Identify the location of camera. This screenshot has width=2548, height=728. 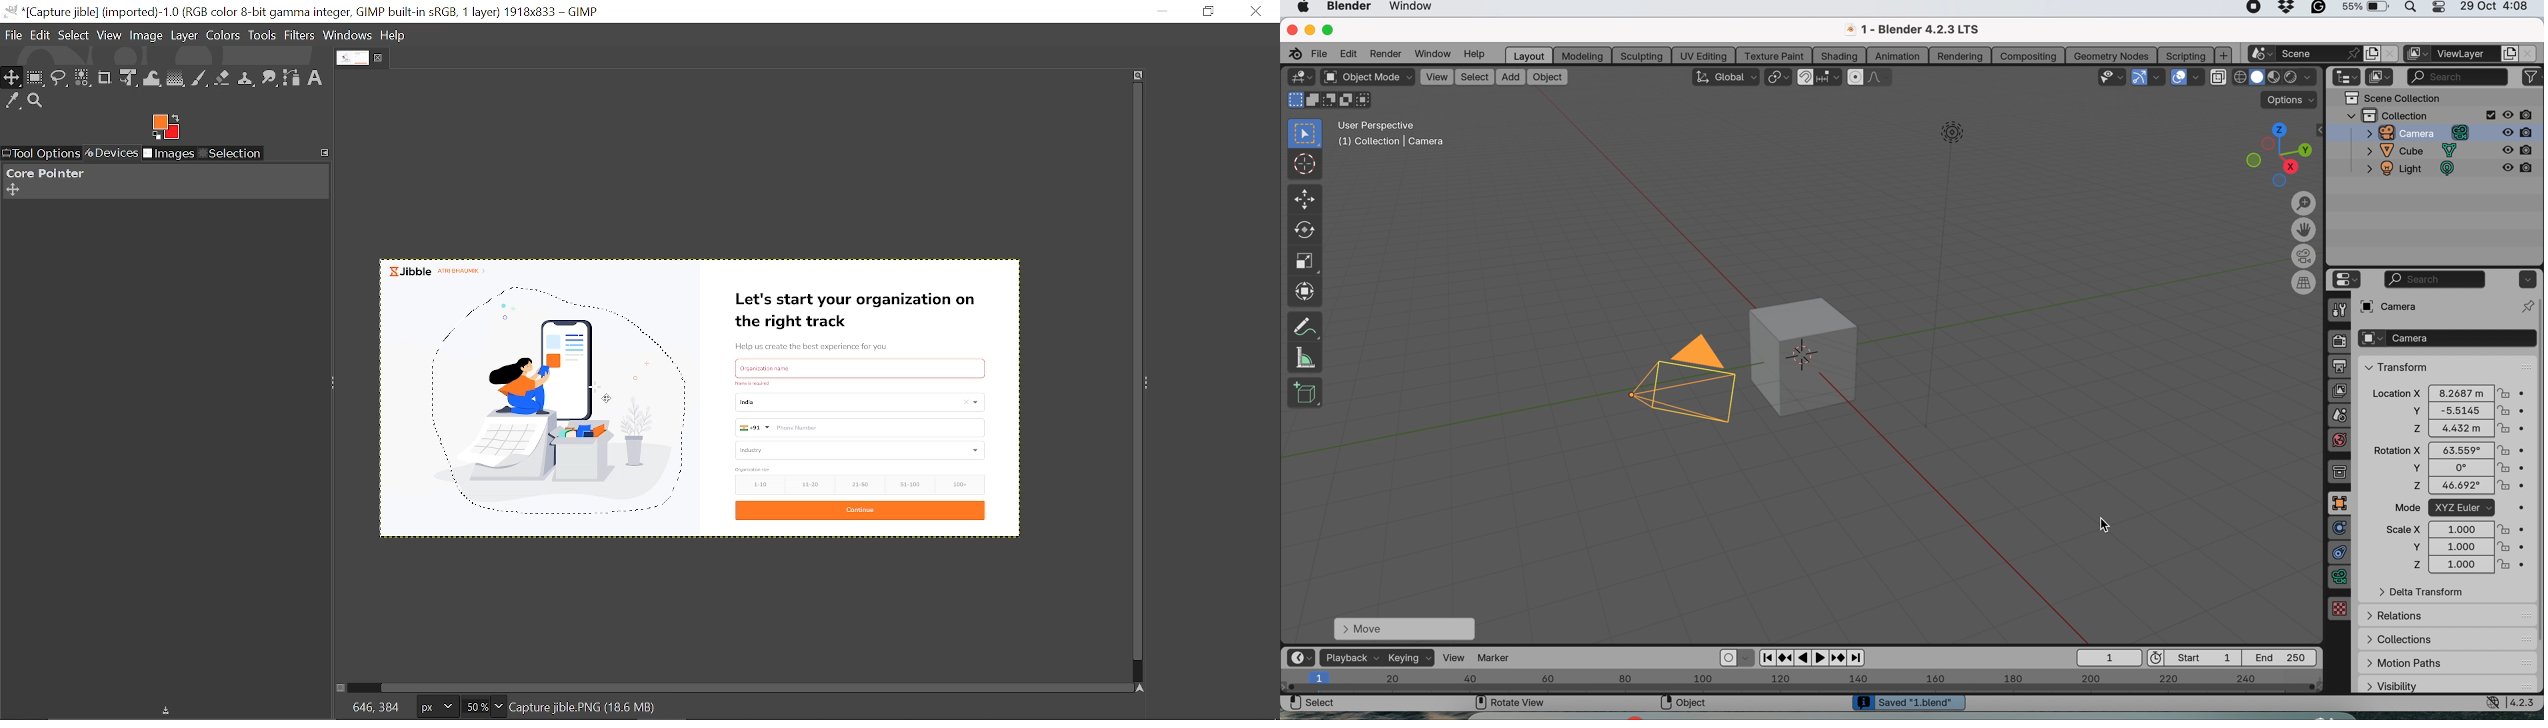
(2407, 306).